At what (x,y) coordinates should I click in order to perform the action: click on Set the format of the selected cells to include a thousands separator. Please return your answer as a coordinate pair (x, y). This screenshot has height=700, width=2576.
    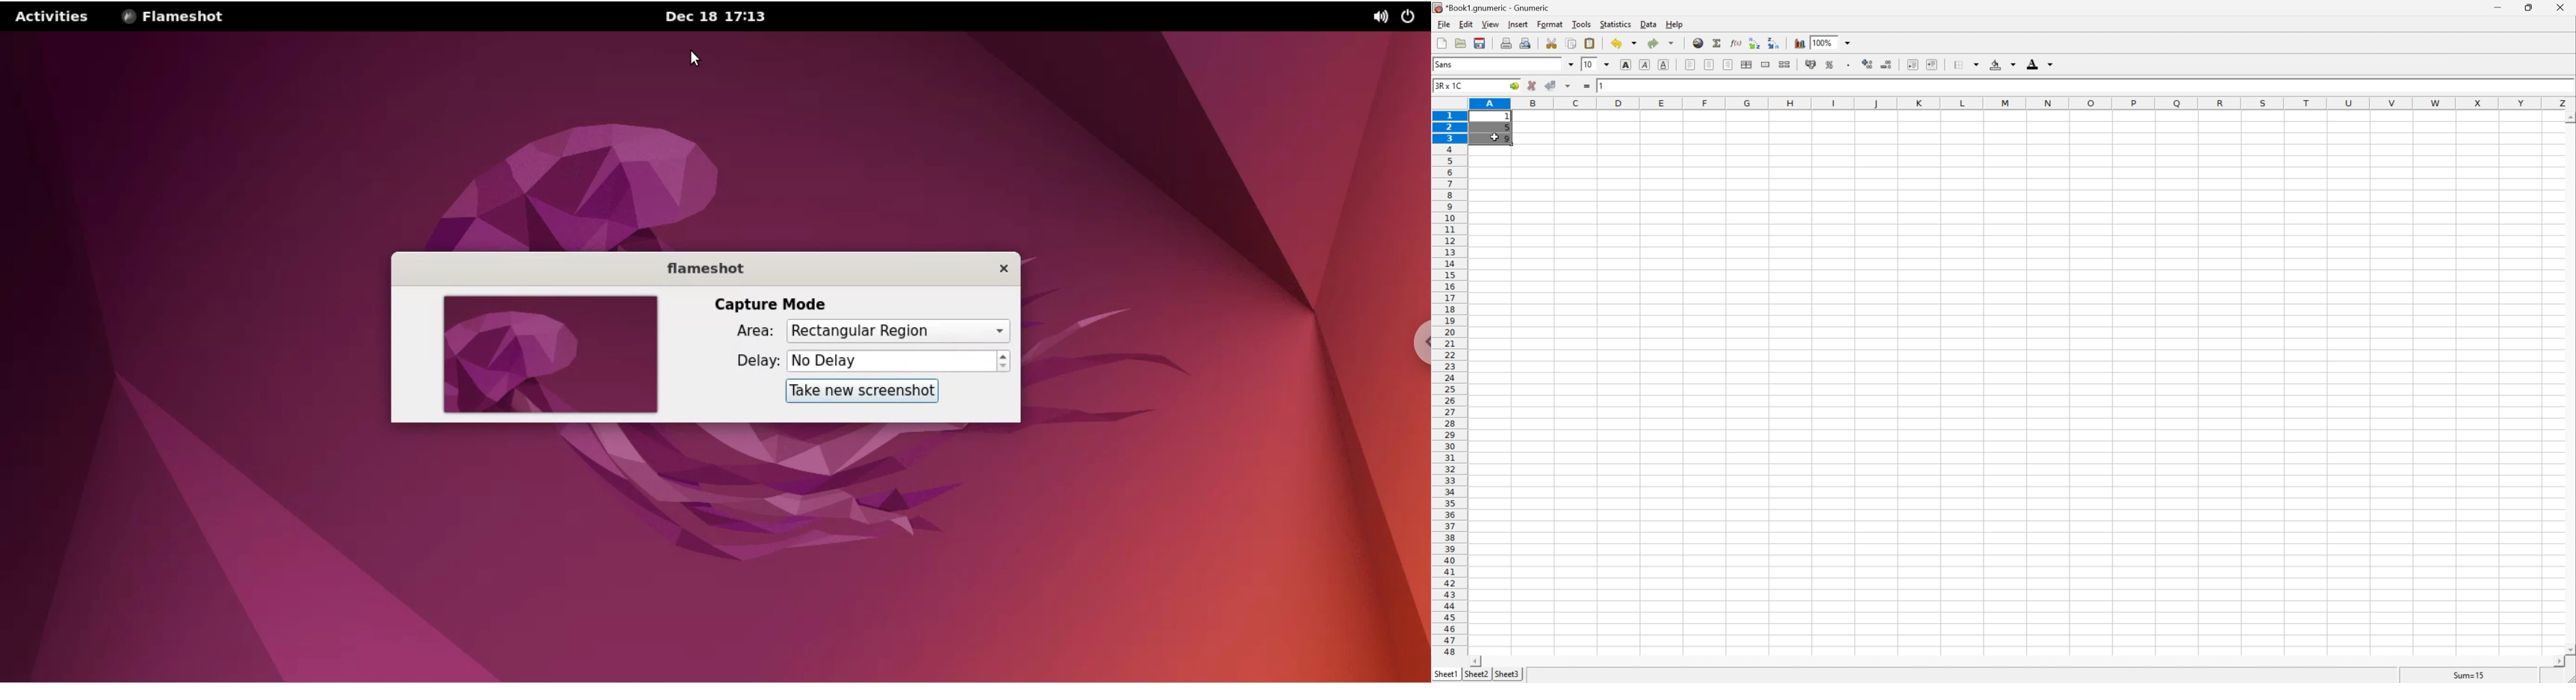
    Looking at the image, I should click on (1850, 65).